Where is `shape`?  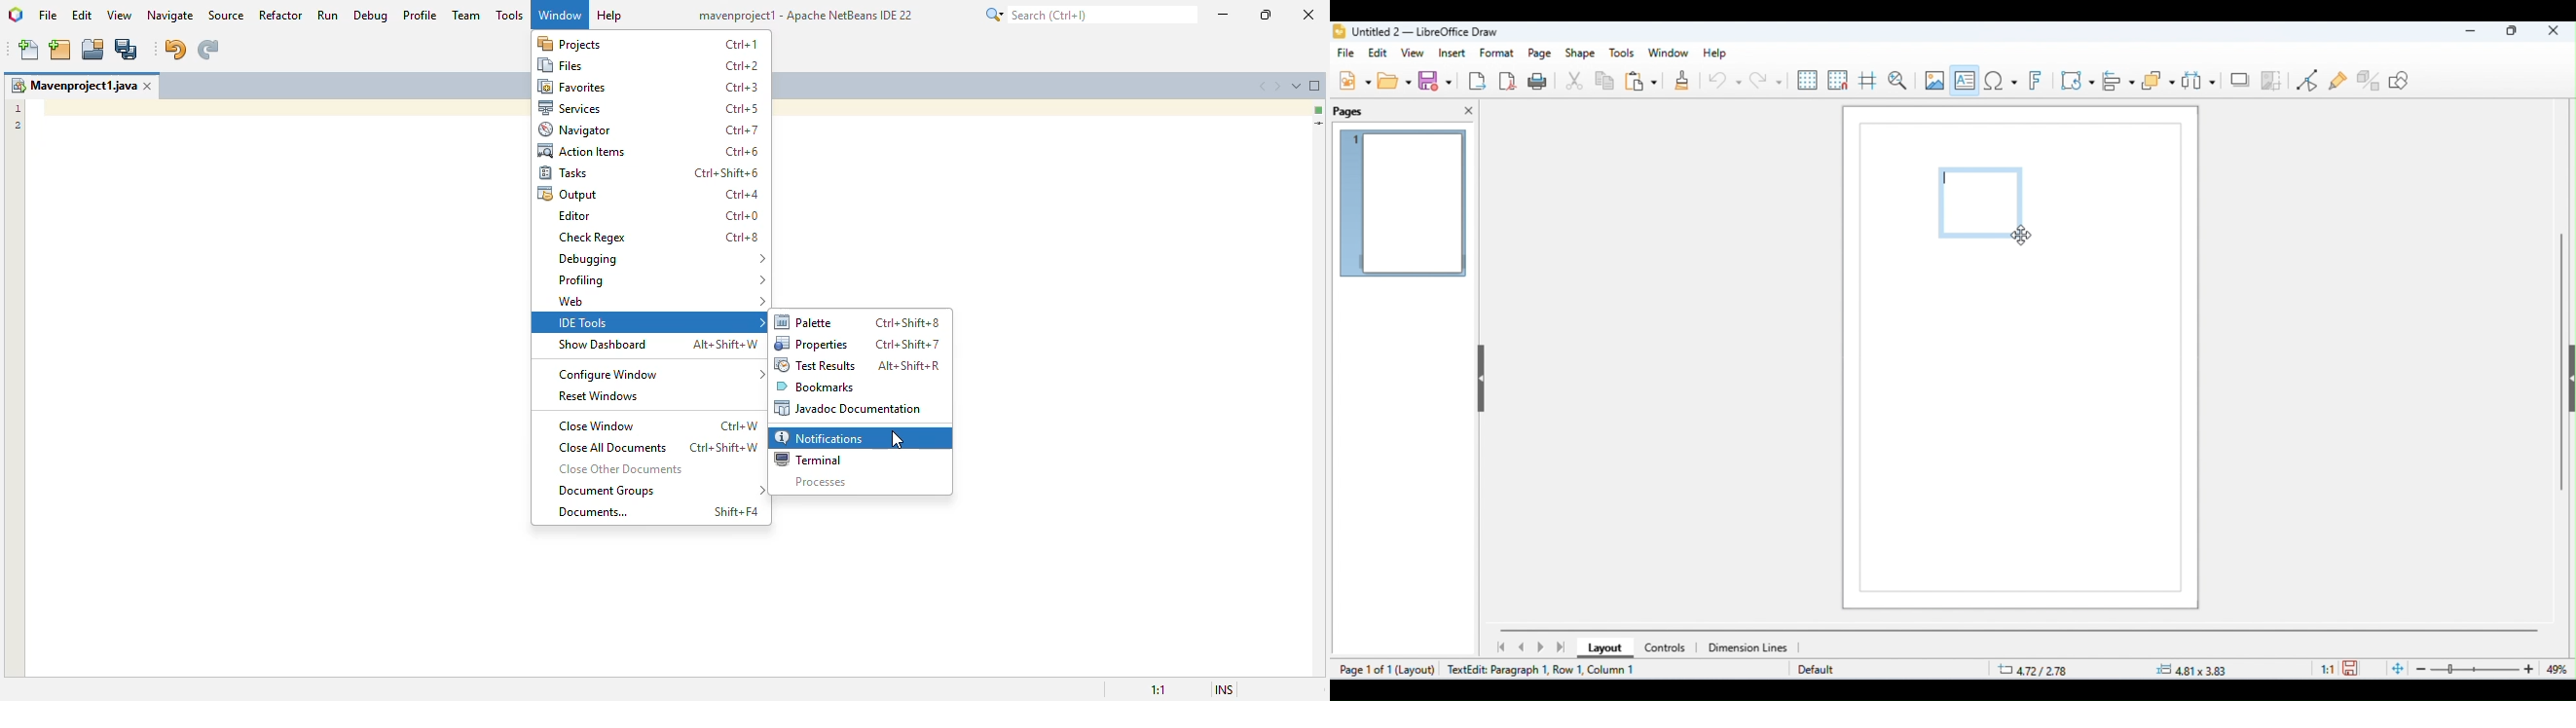 shape is located at coordinates (1580, 54).